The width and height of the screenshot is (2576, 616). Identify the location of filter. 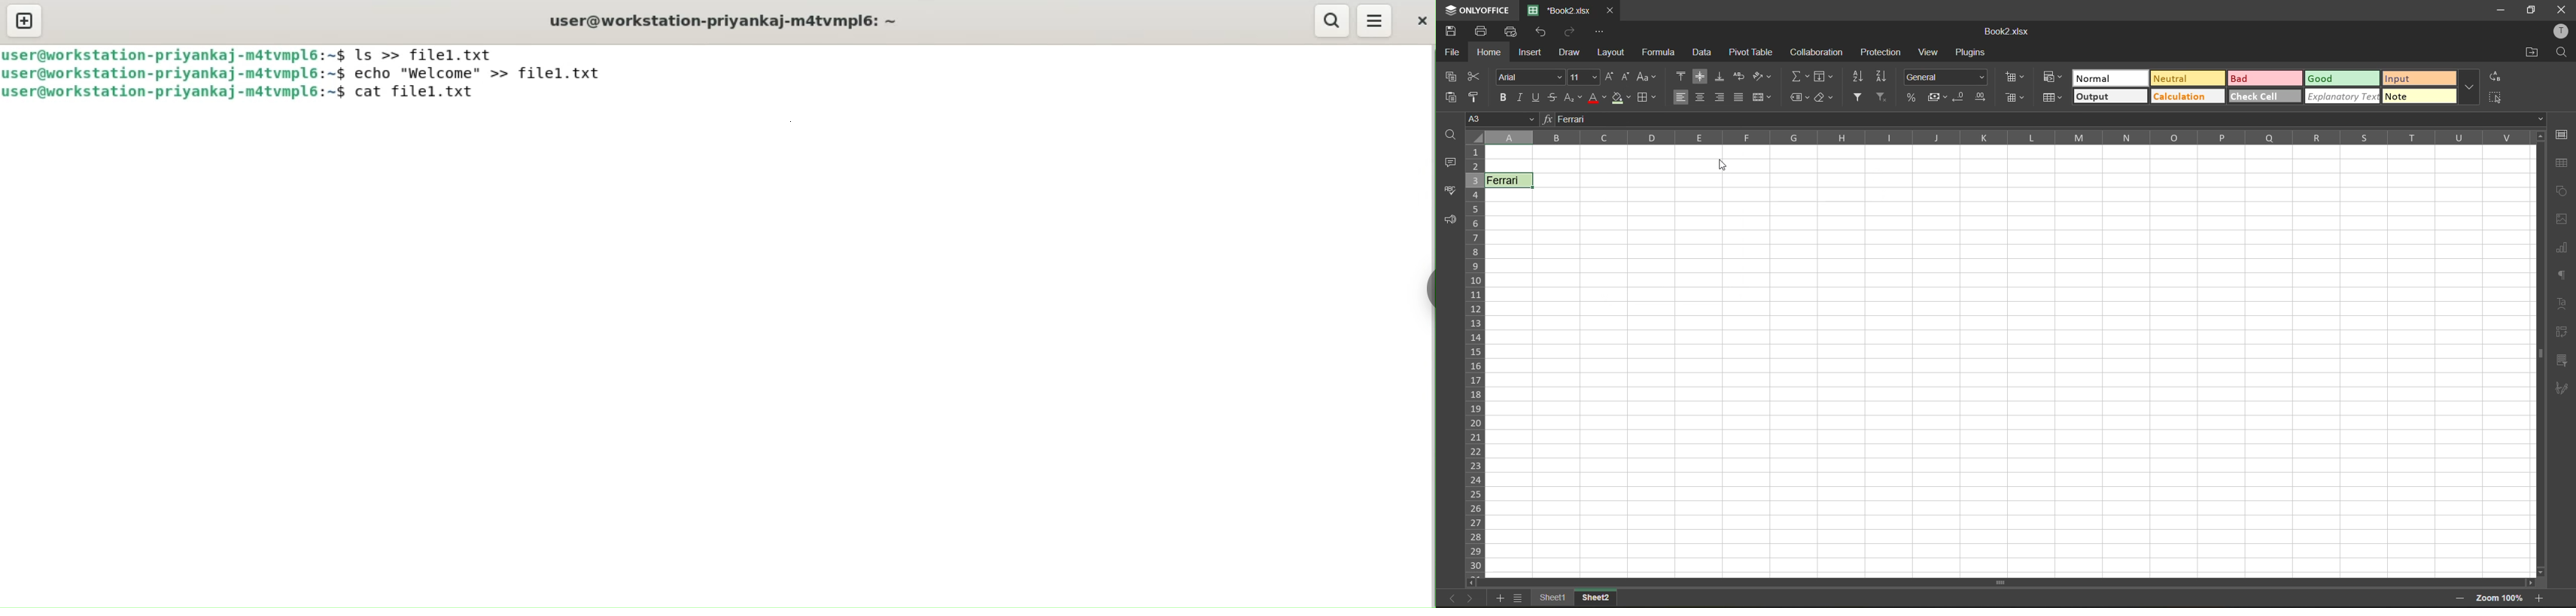
(1857, 97).